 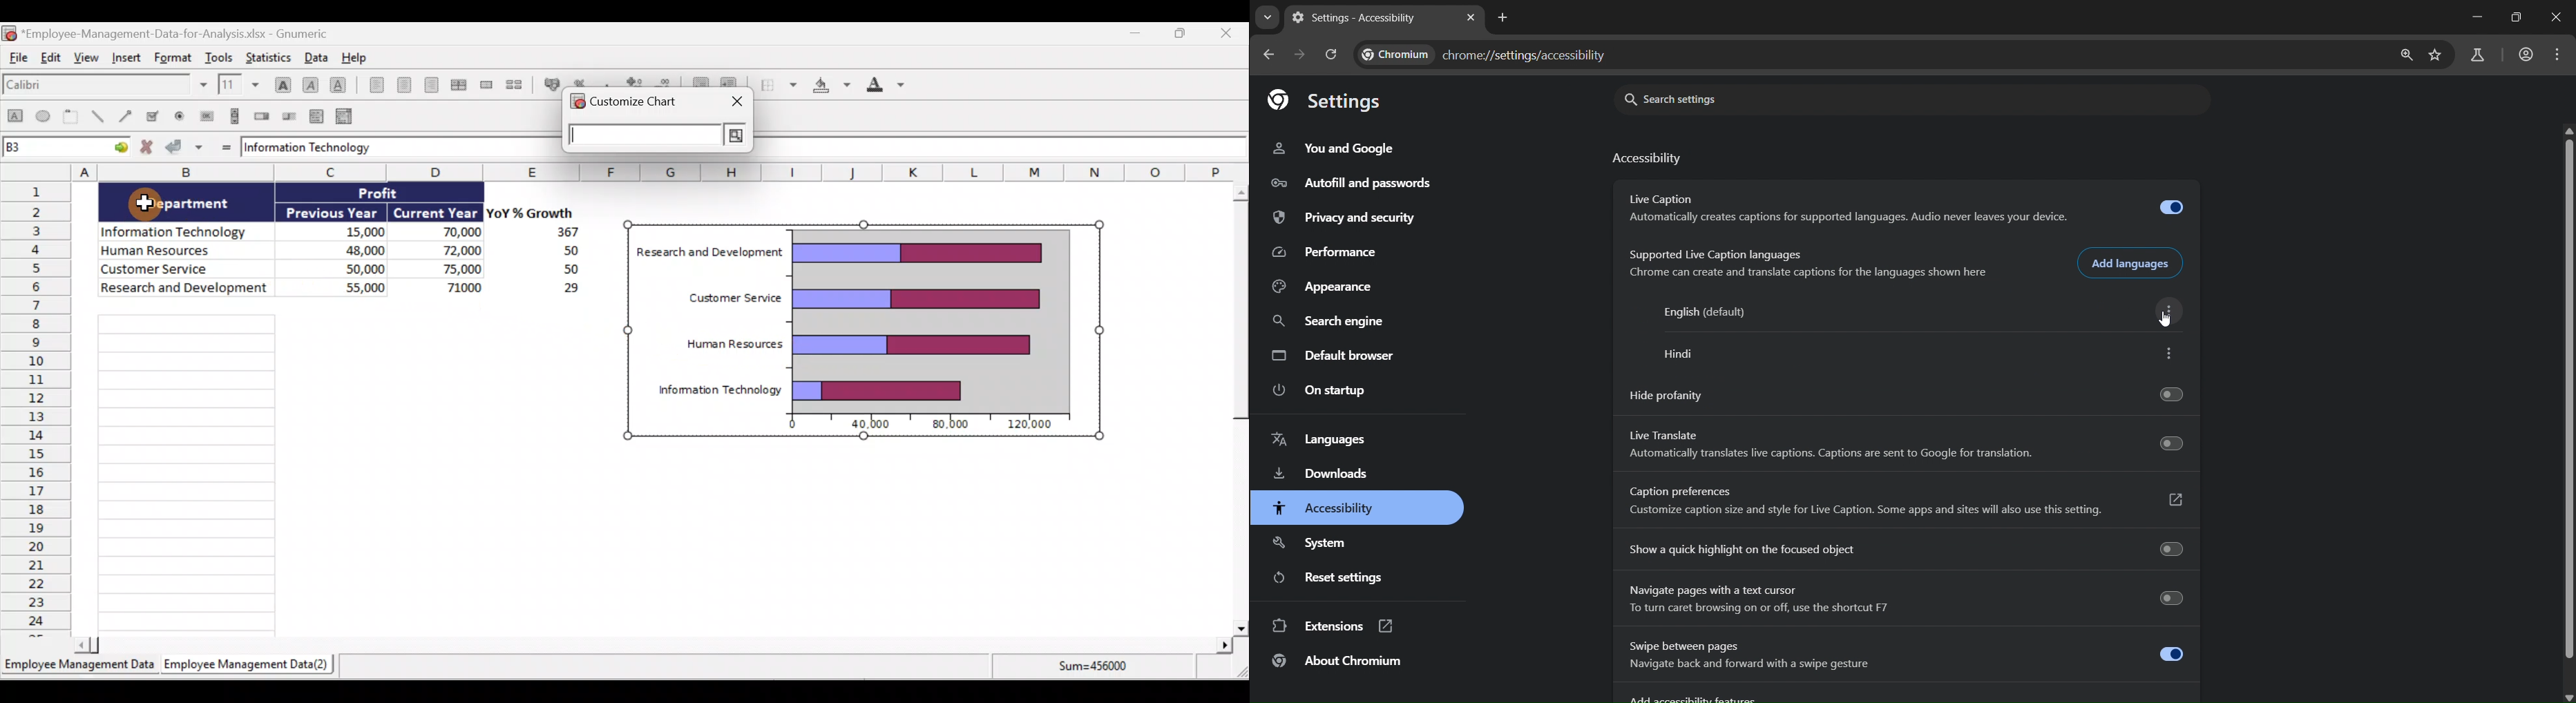 What do you see at coordinates (74, 118) in the screenshot?
I see `Create a frame` at bounding box center [74, 118].